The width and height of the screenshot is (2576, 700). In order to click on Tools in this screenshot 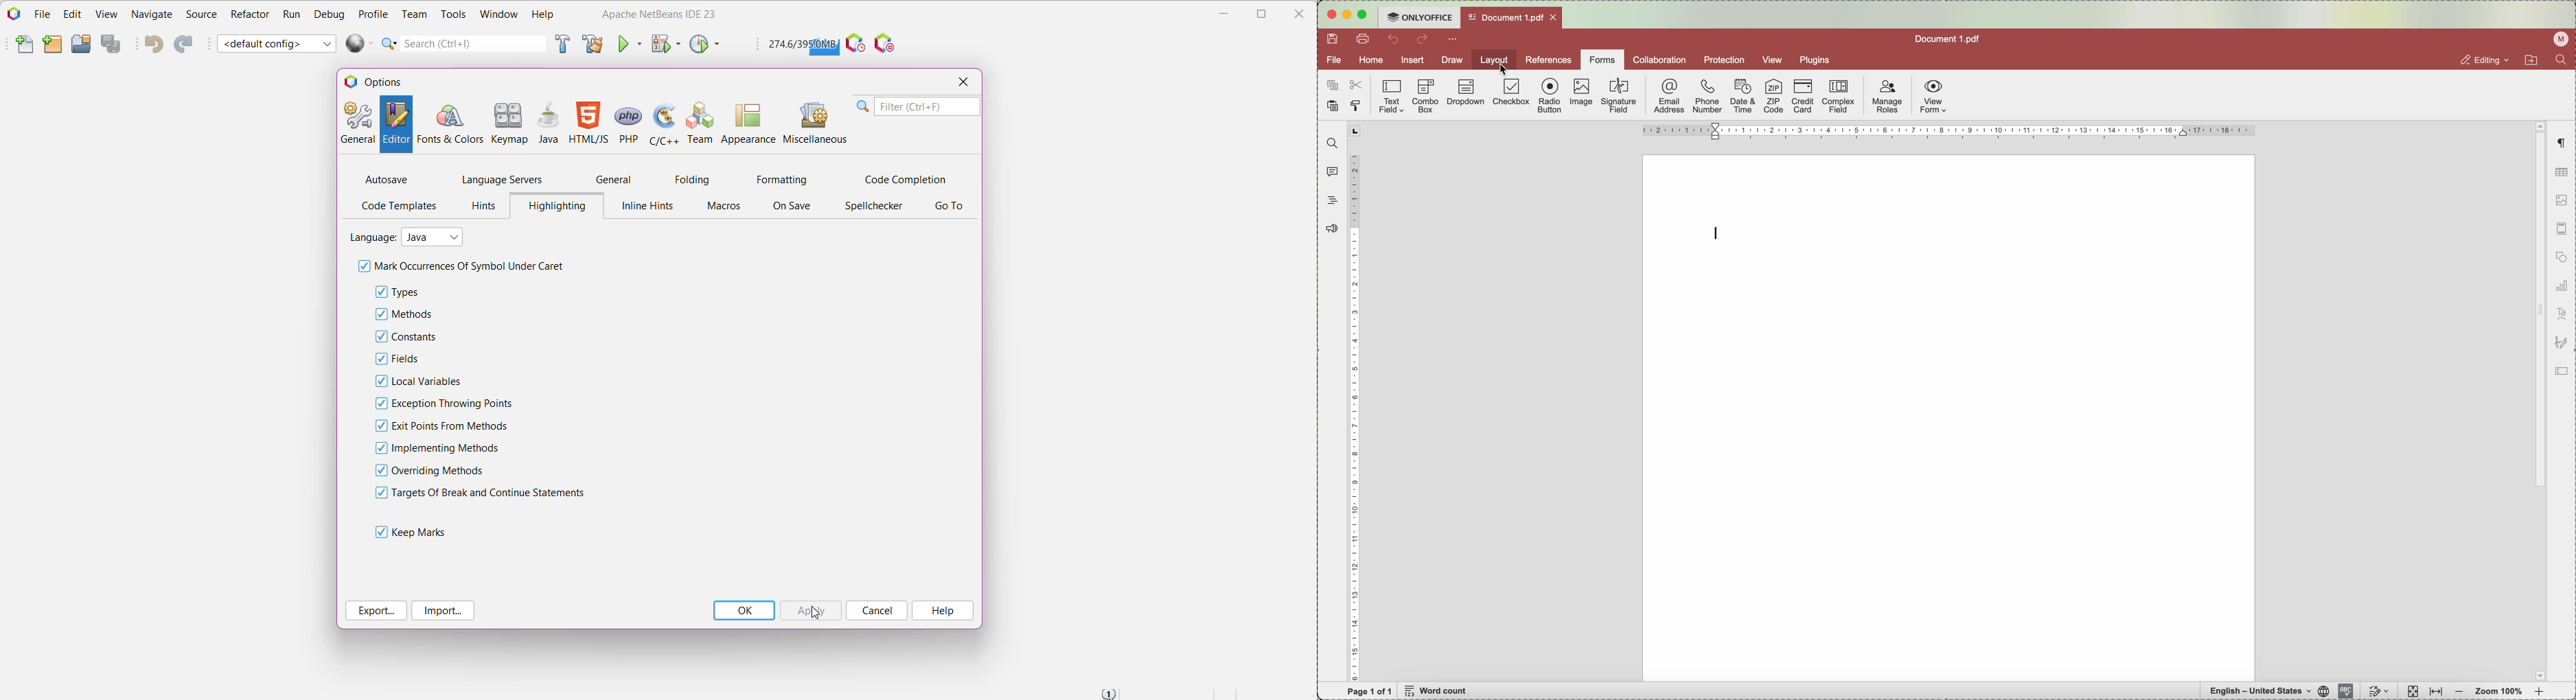, I will do `click(452, 15)`.